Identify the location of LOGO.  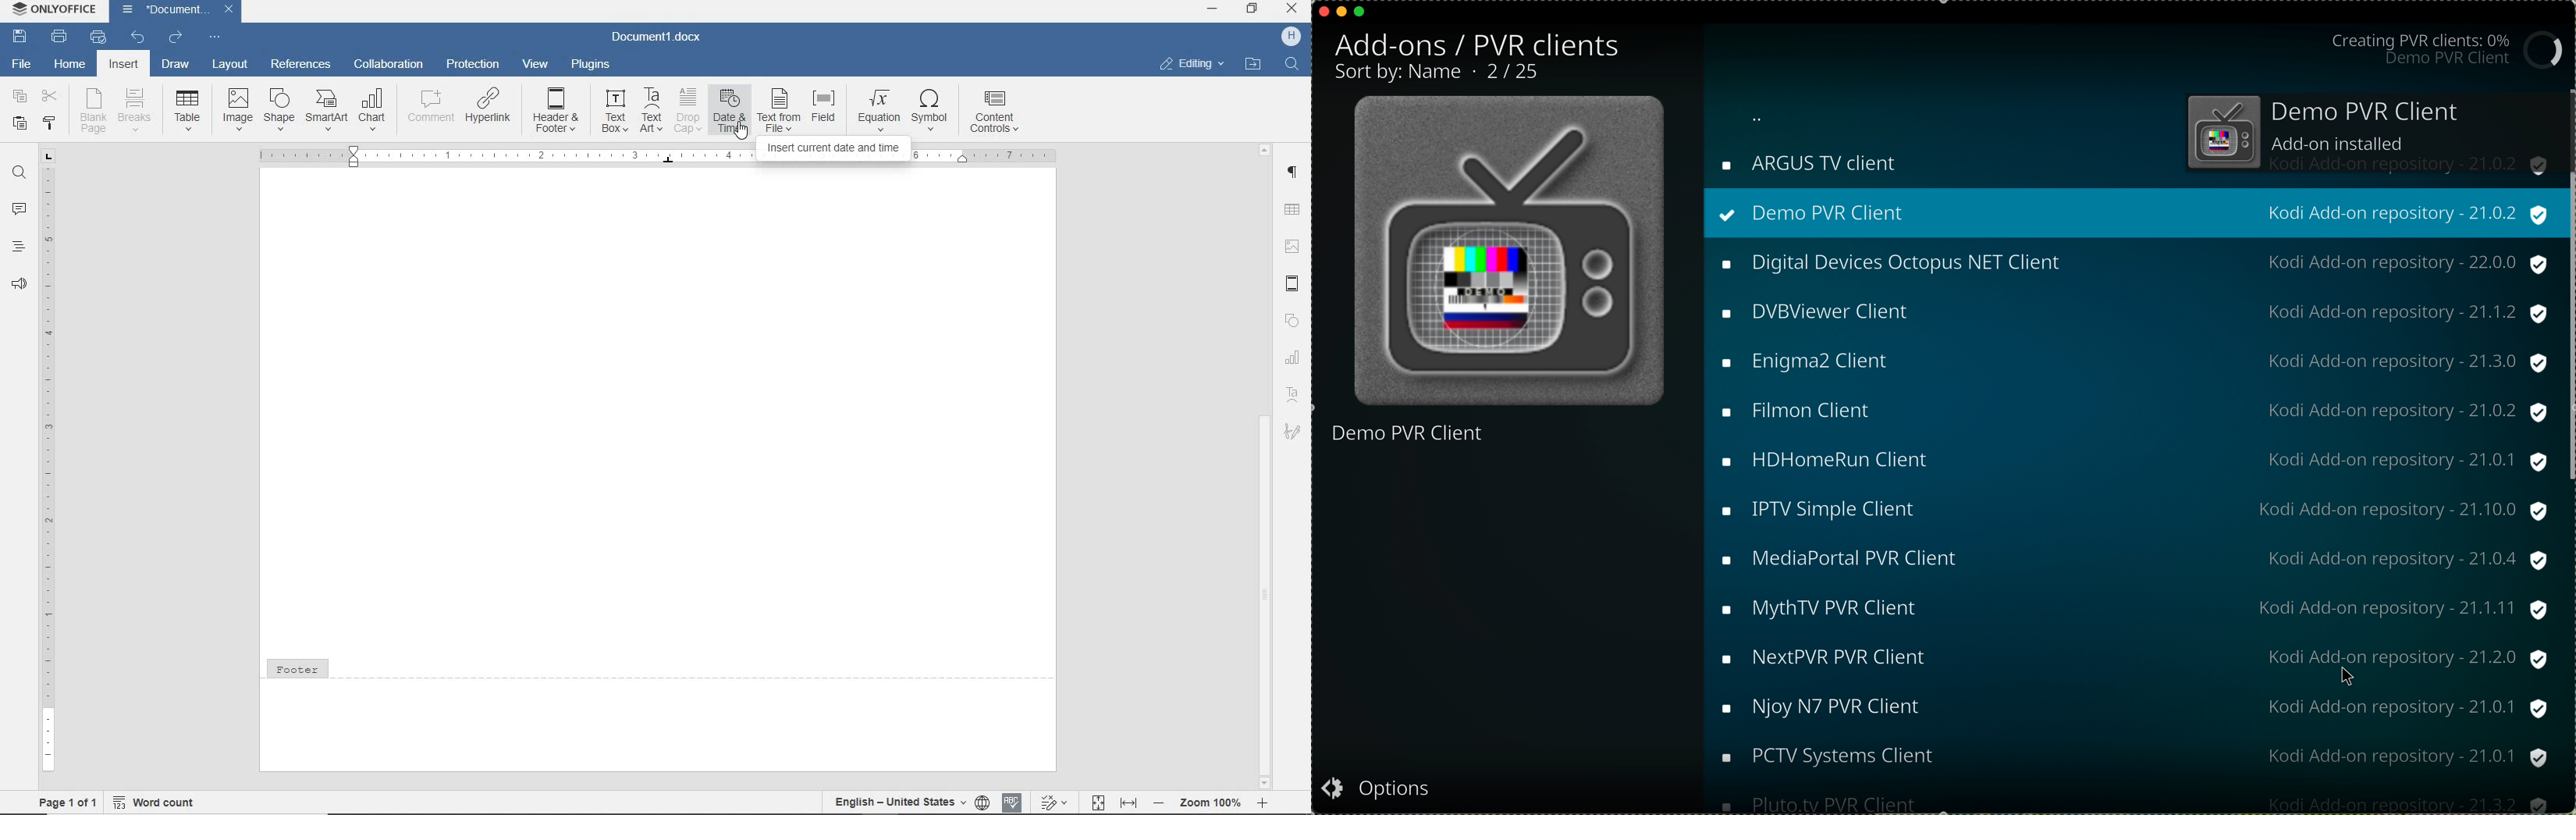
(1515, 253).